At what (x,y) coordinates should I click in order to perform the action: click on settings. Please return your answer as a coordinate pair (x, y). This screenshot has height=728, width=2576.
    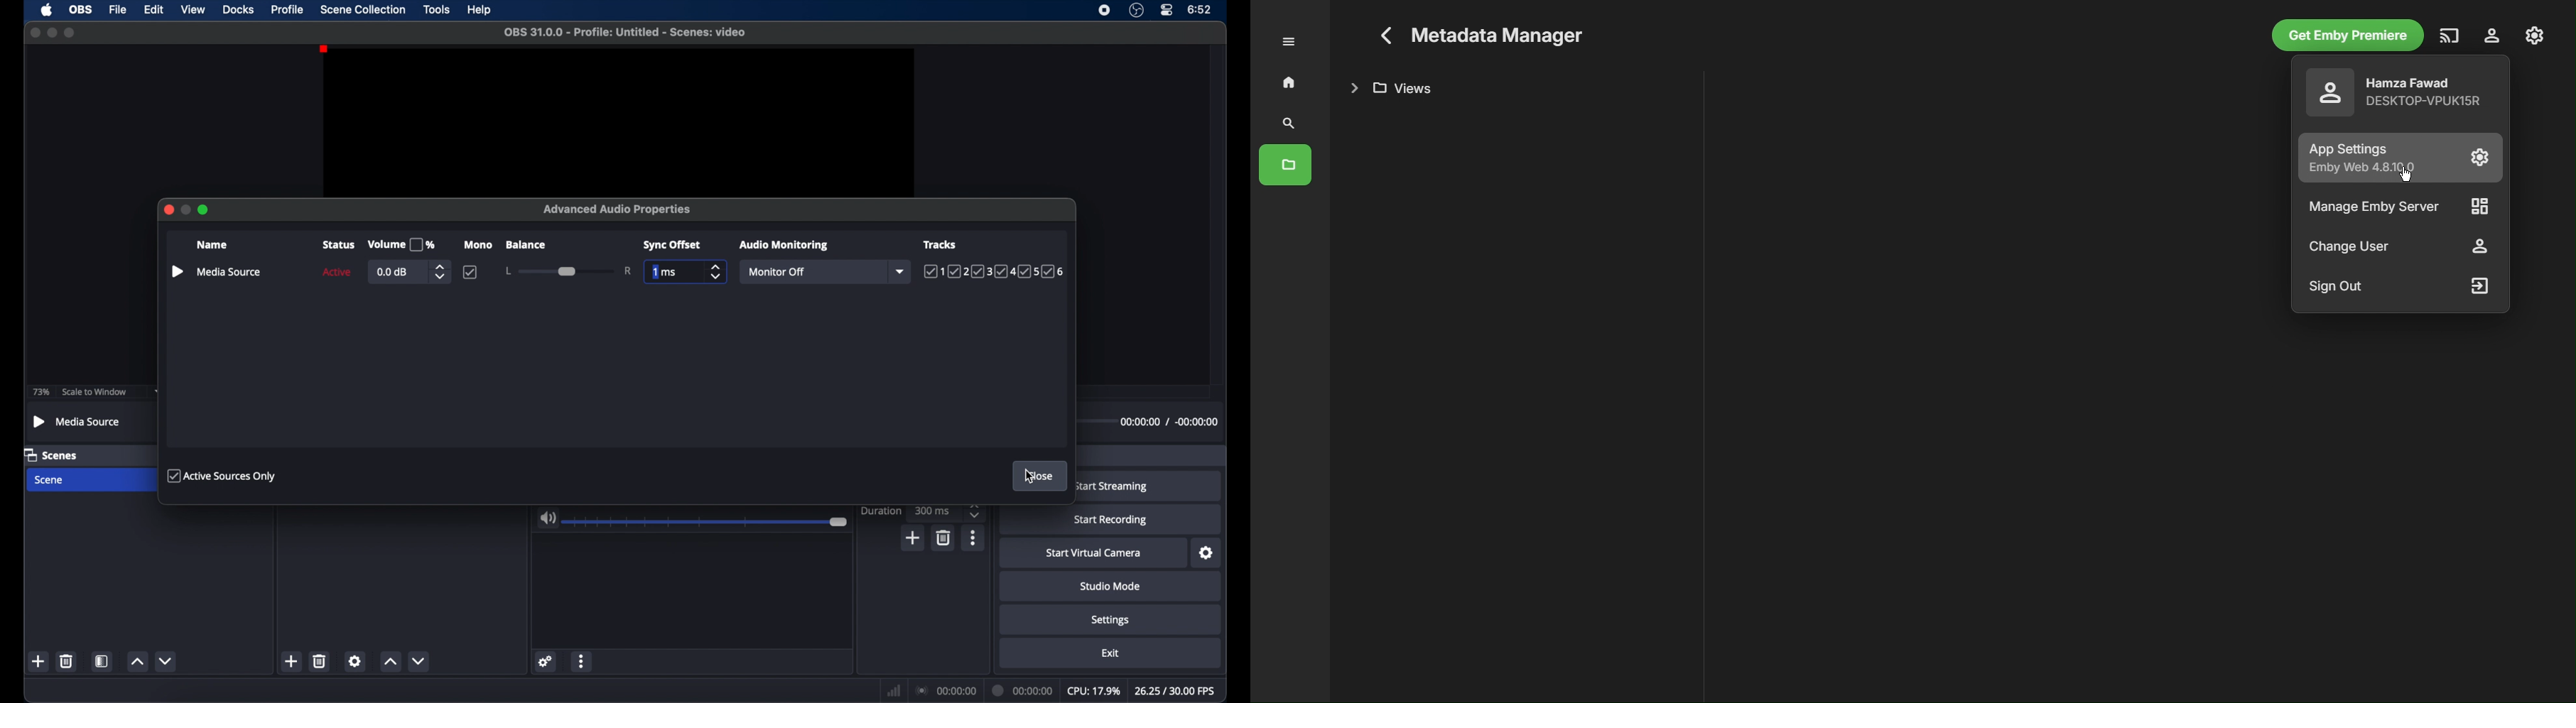
    Looking at the image, I should click on (1109, 620).